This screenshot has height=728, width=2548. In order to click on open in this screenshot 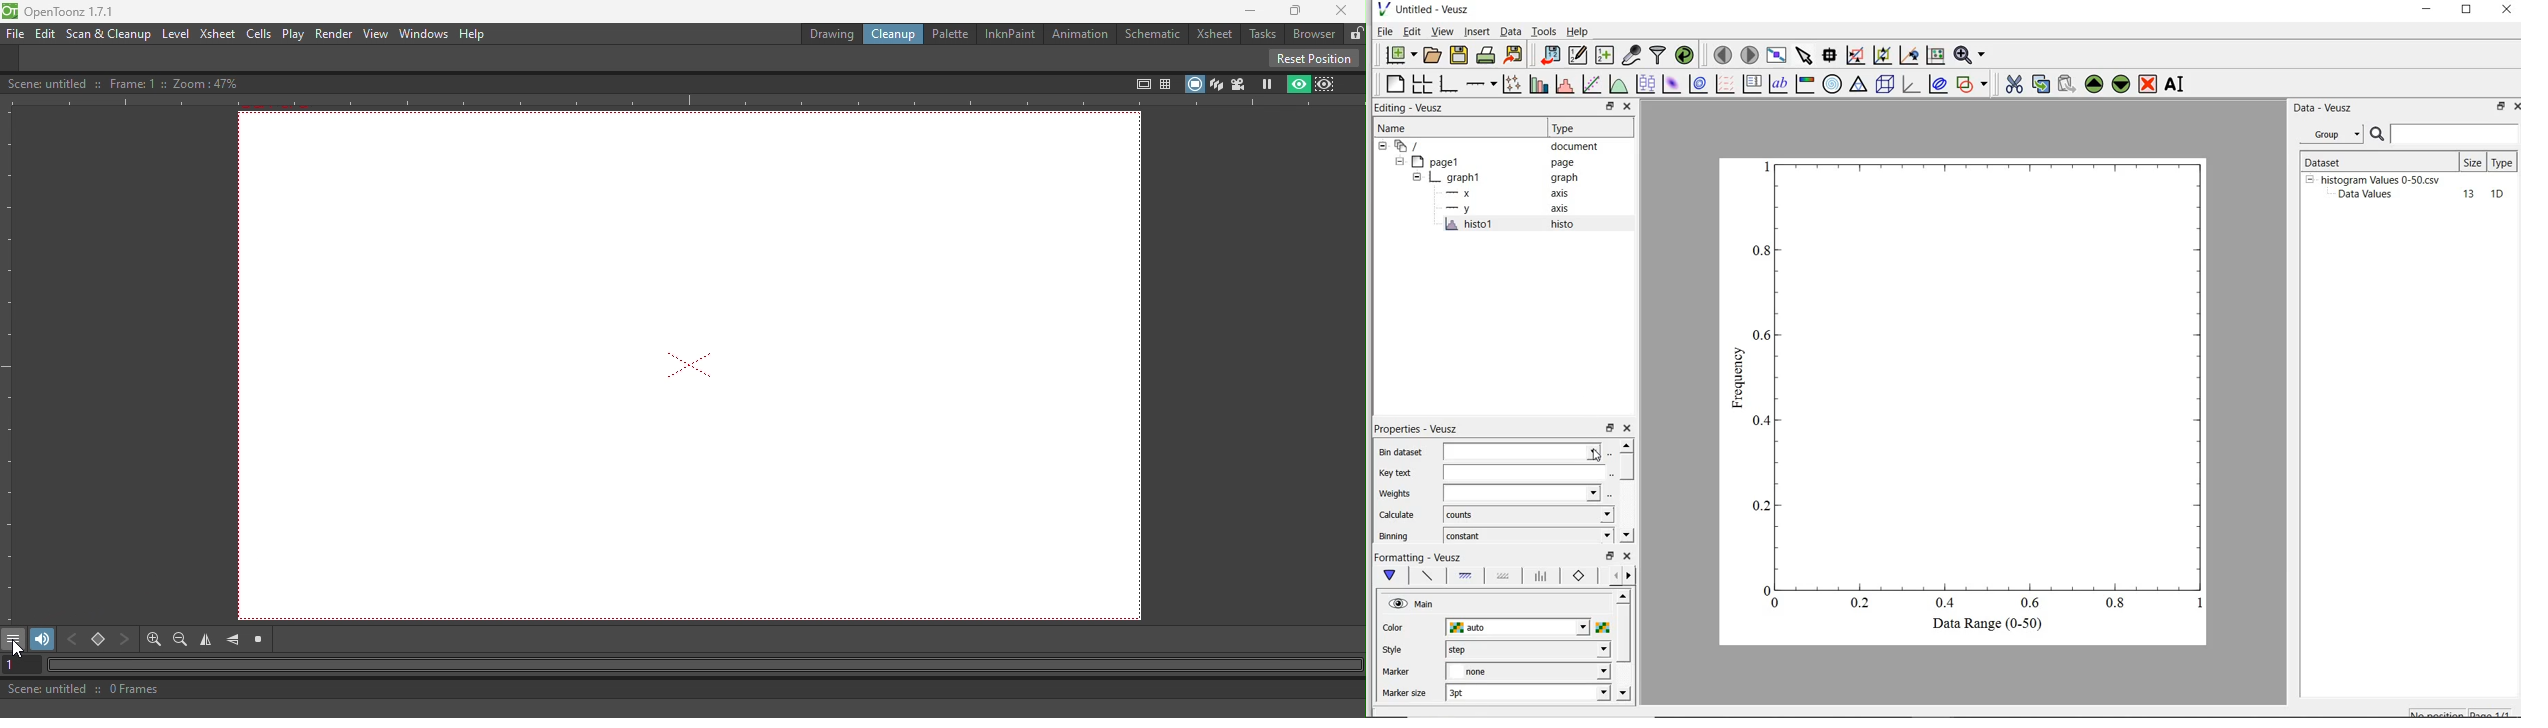, I will do `click(1434, 54)`.